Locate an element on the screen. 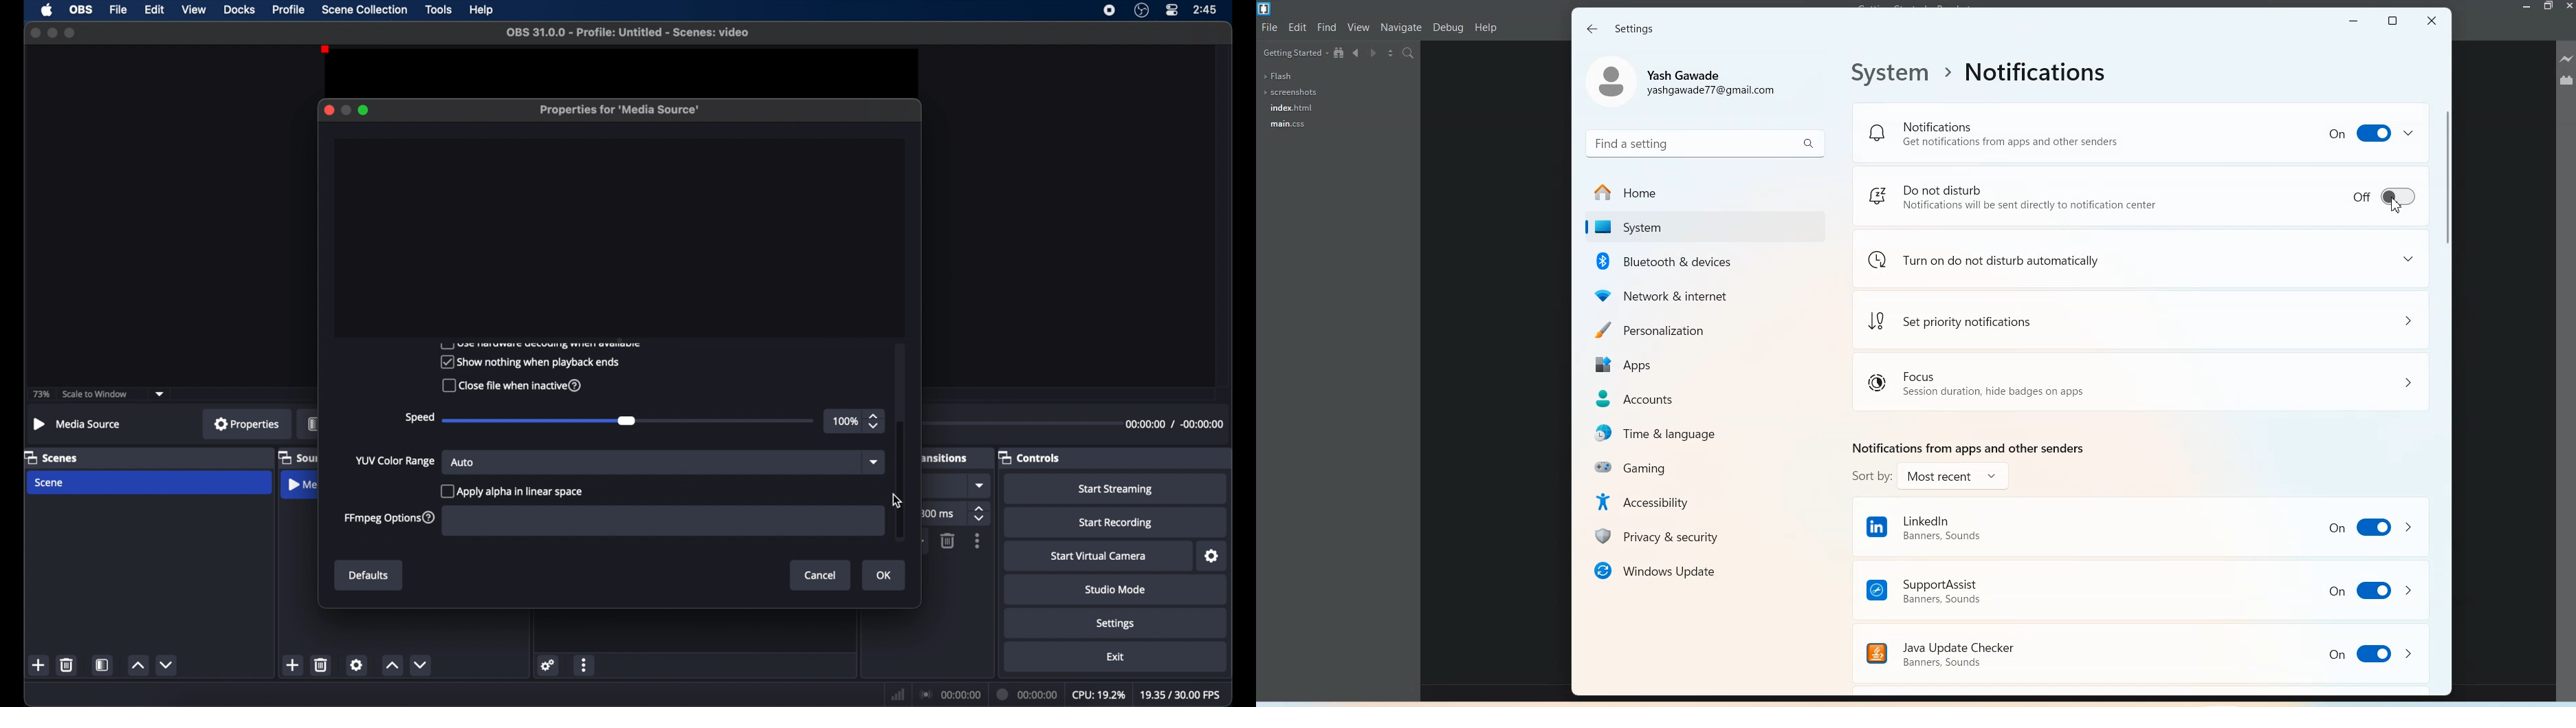  dropdown is located at coordinates (872, 463).